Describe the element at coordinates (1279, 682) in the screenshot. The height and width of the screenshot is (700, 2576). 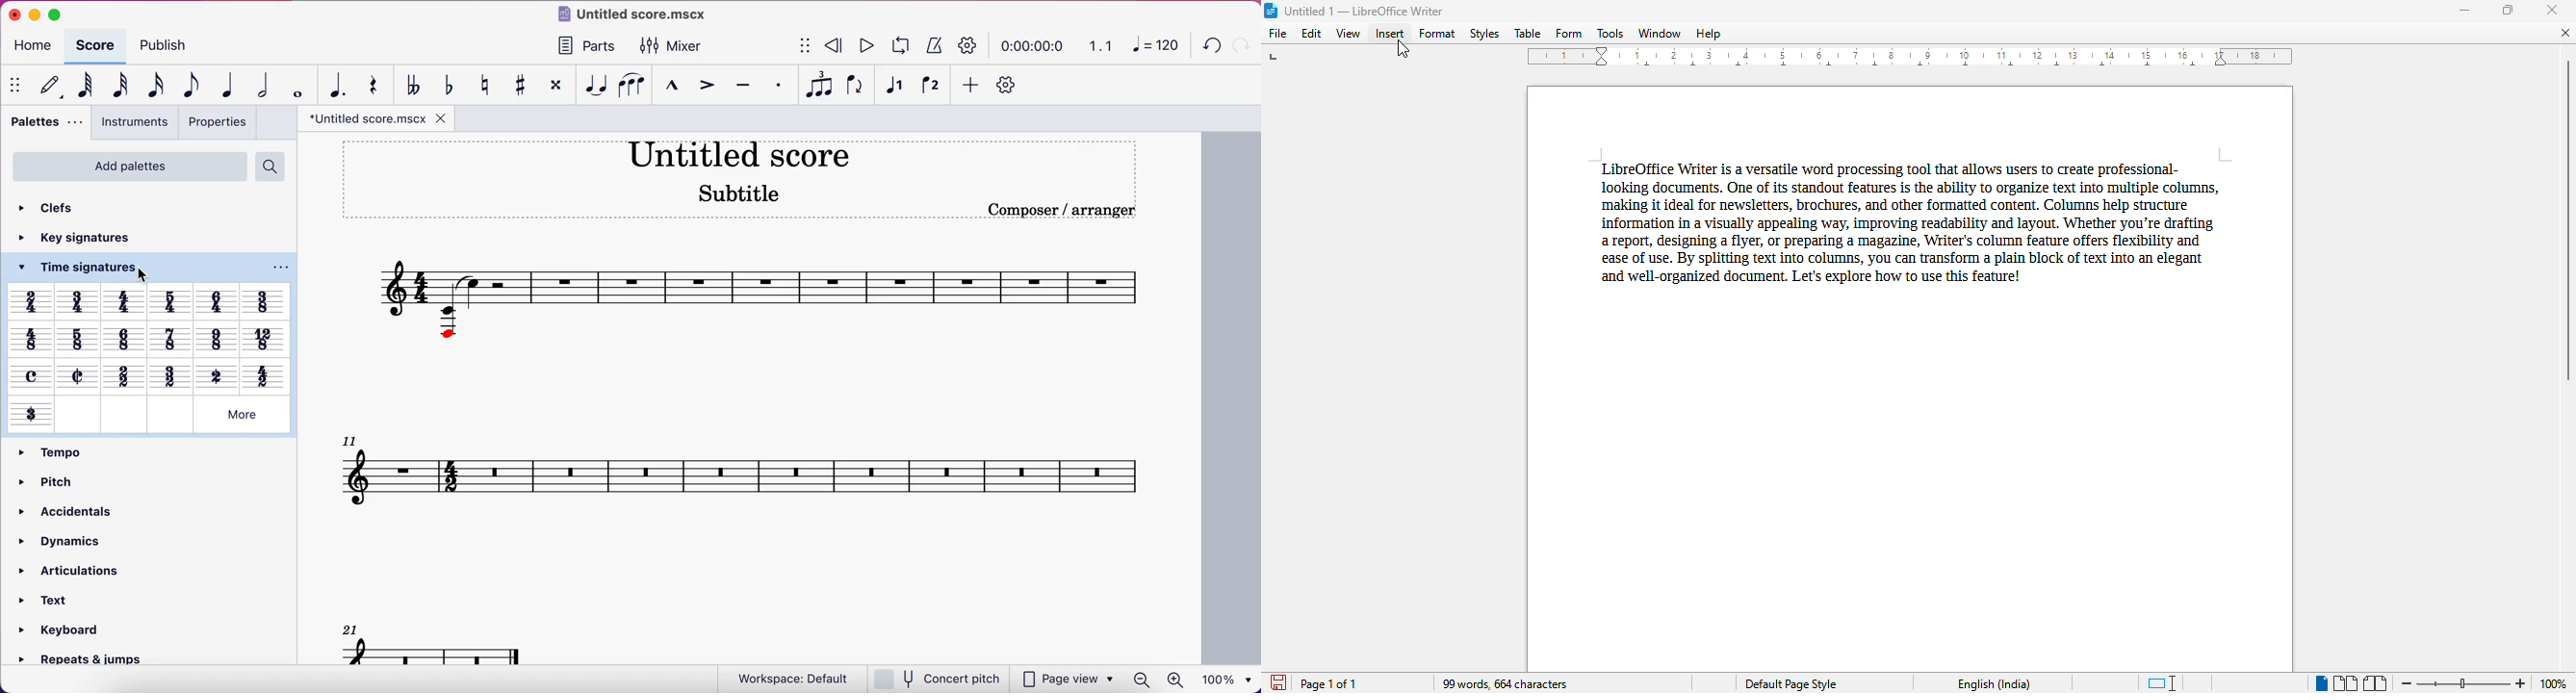
I see `click to save document` at that location.